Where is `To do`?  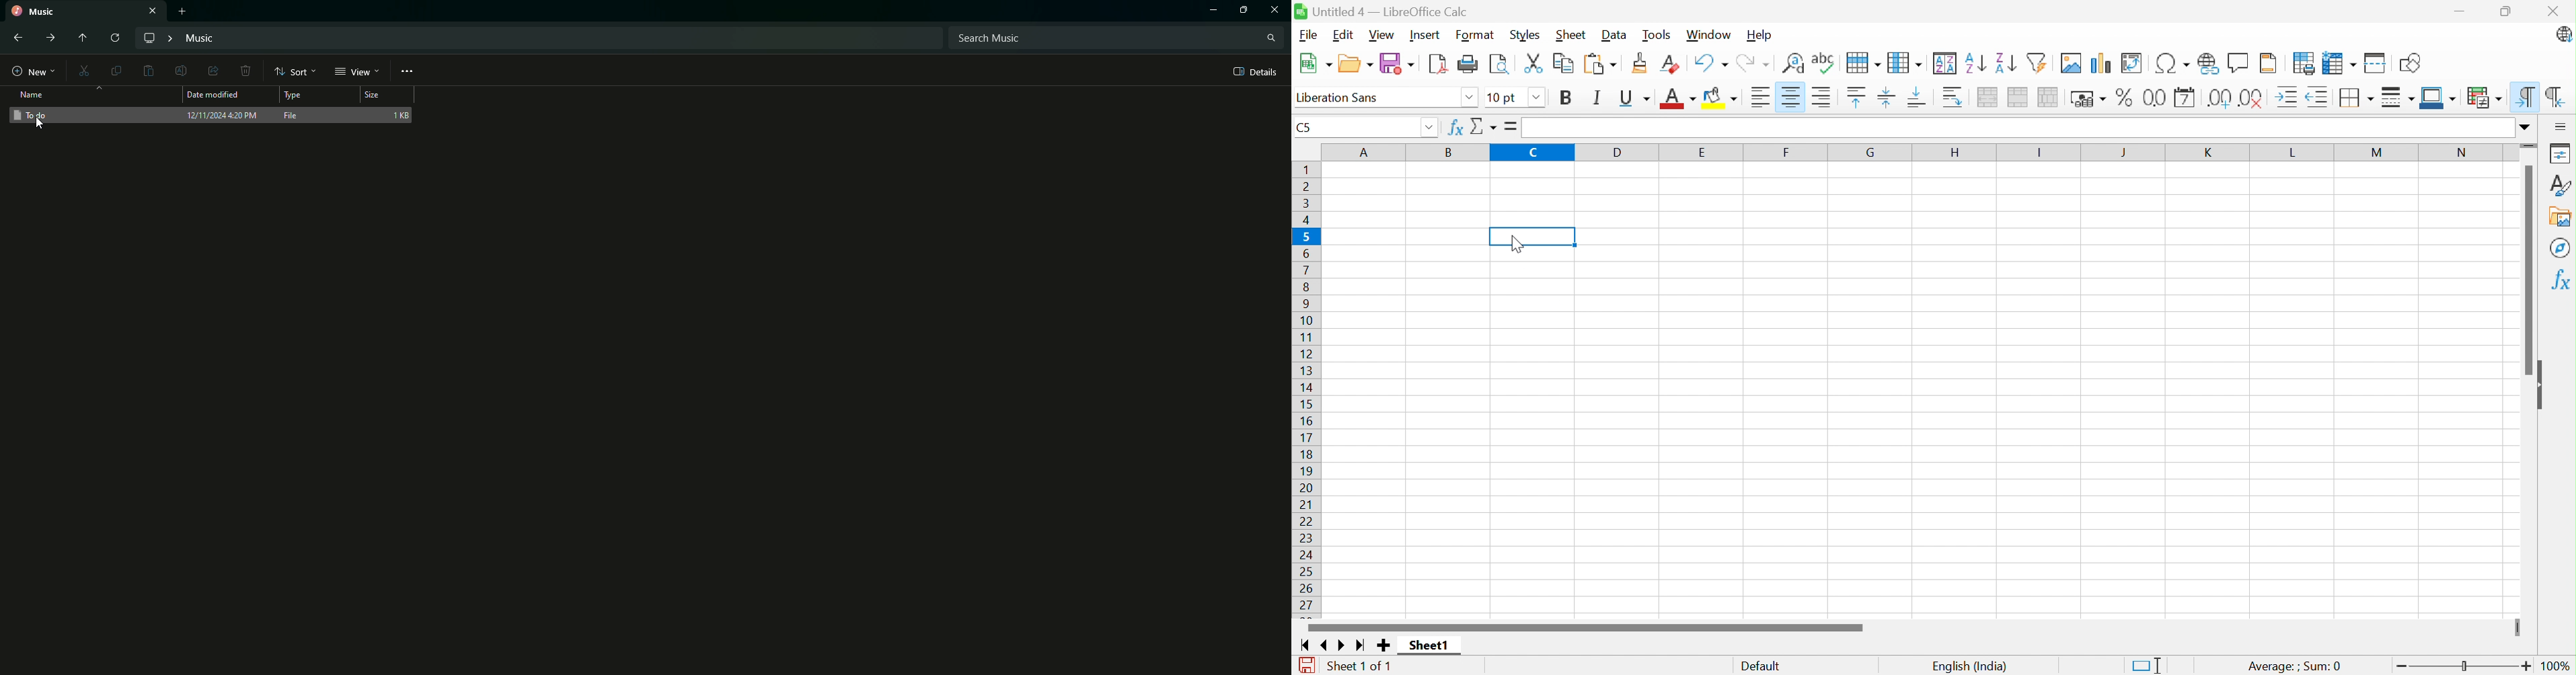 To do is located at coordinates (30, 116).